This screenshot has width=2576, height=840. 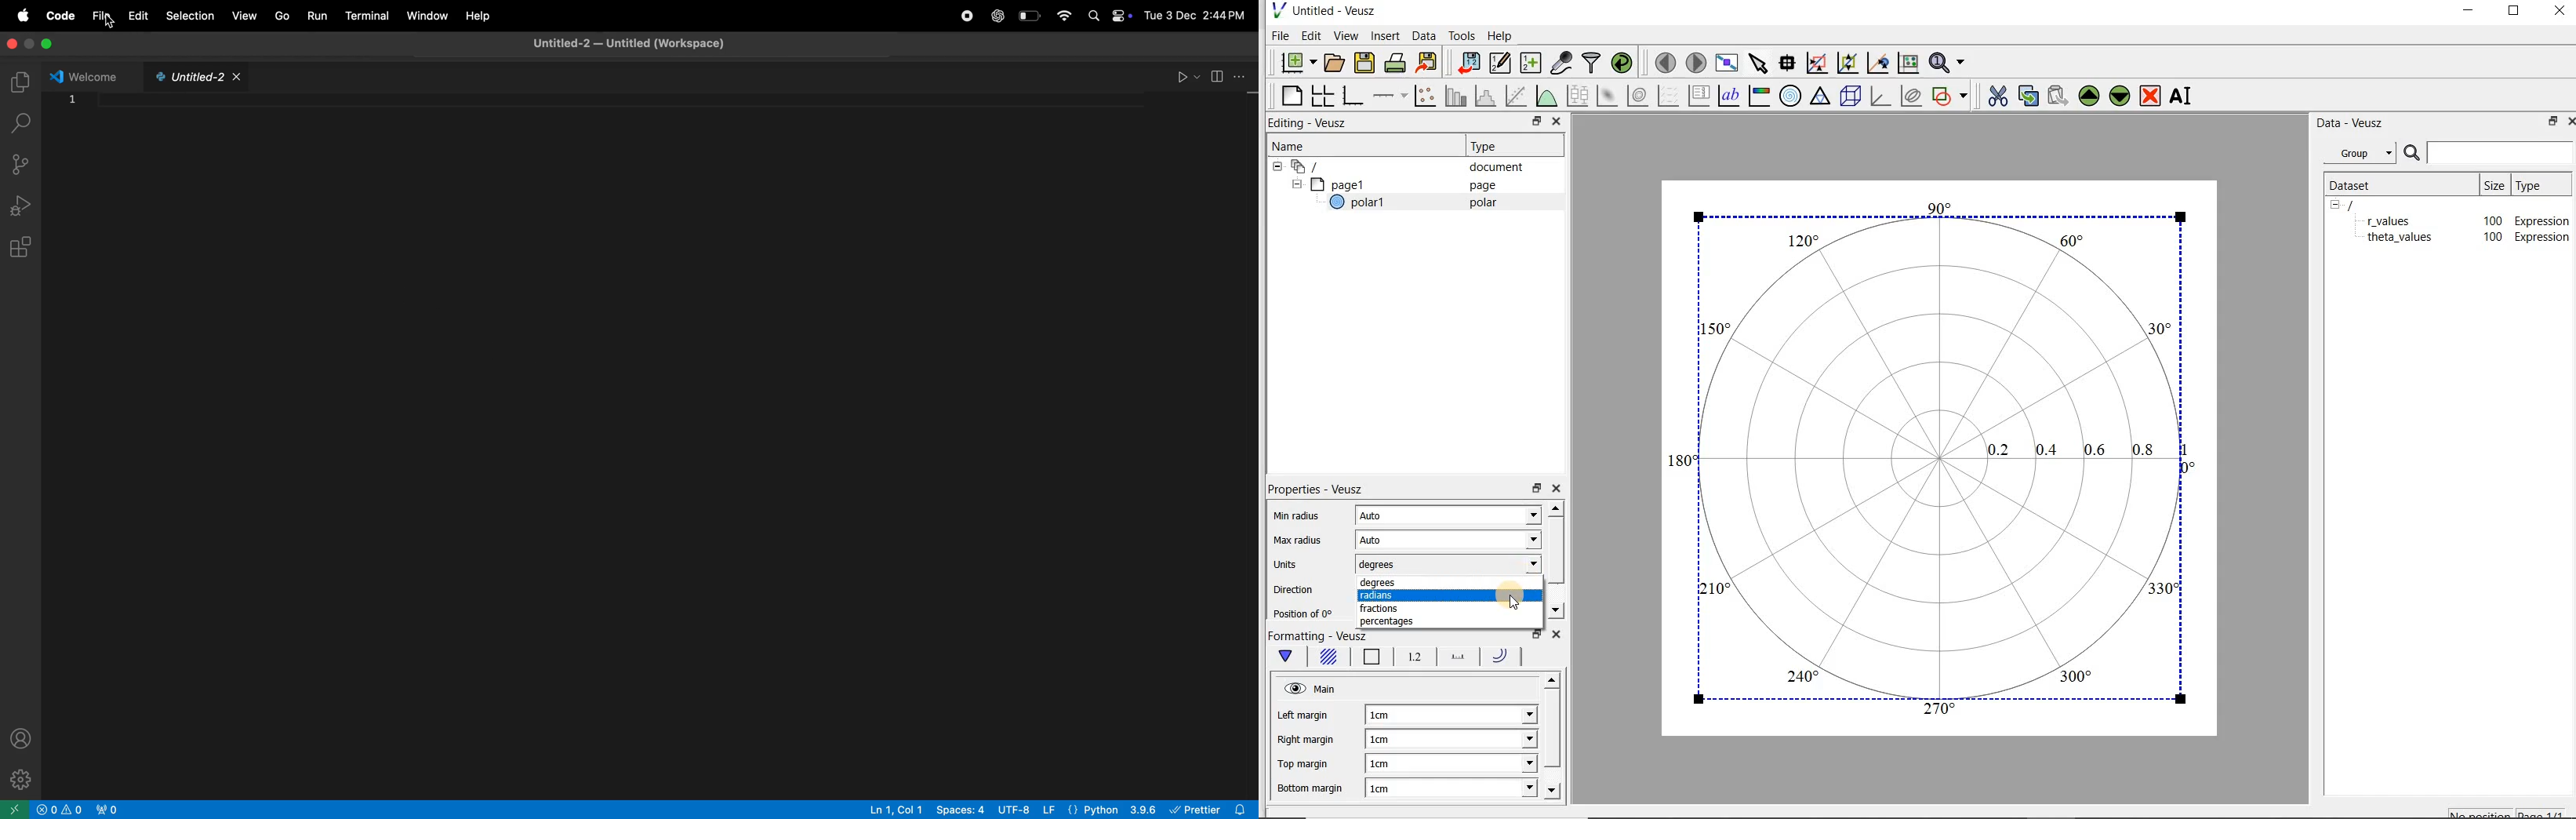 What do you see at coordinates (73, 98) in the screenshot?
I see `1` at bounding box center [73, 98].